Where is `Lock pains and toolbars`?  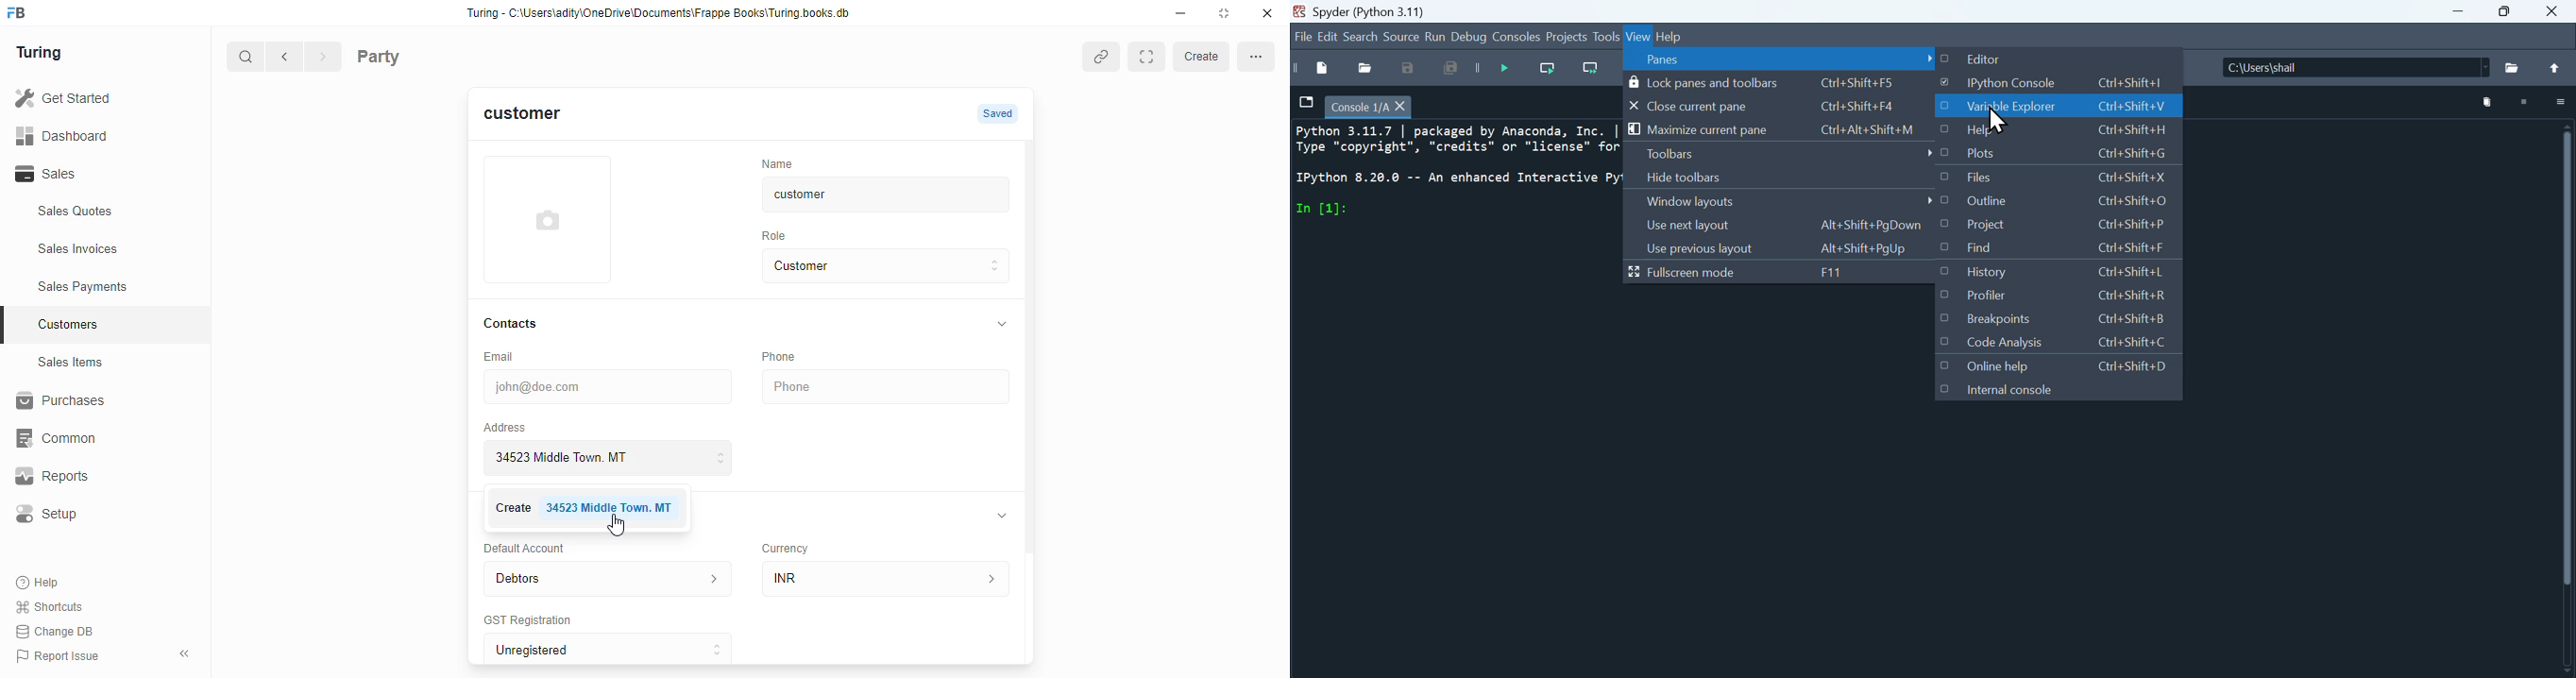
Lock pains and toolbars is located at coordinates (1778, 83).